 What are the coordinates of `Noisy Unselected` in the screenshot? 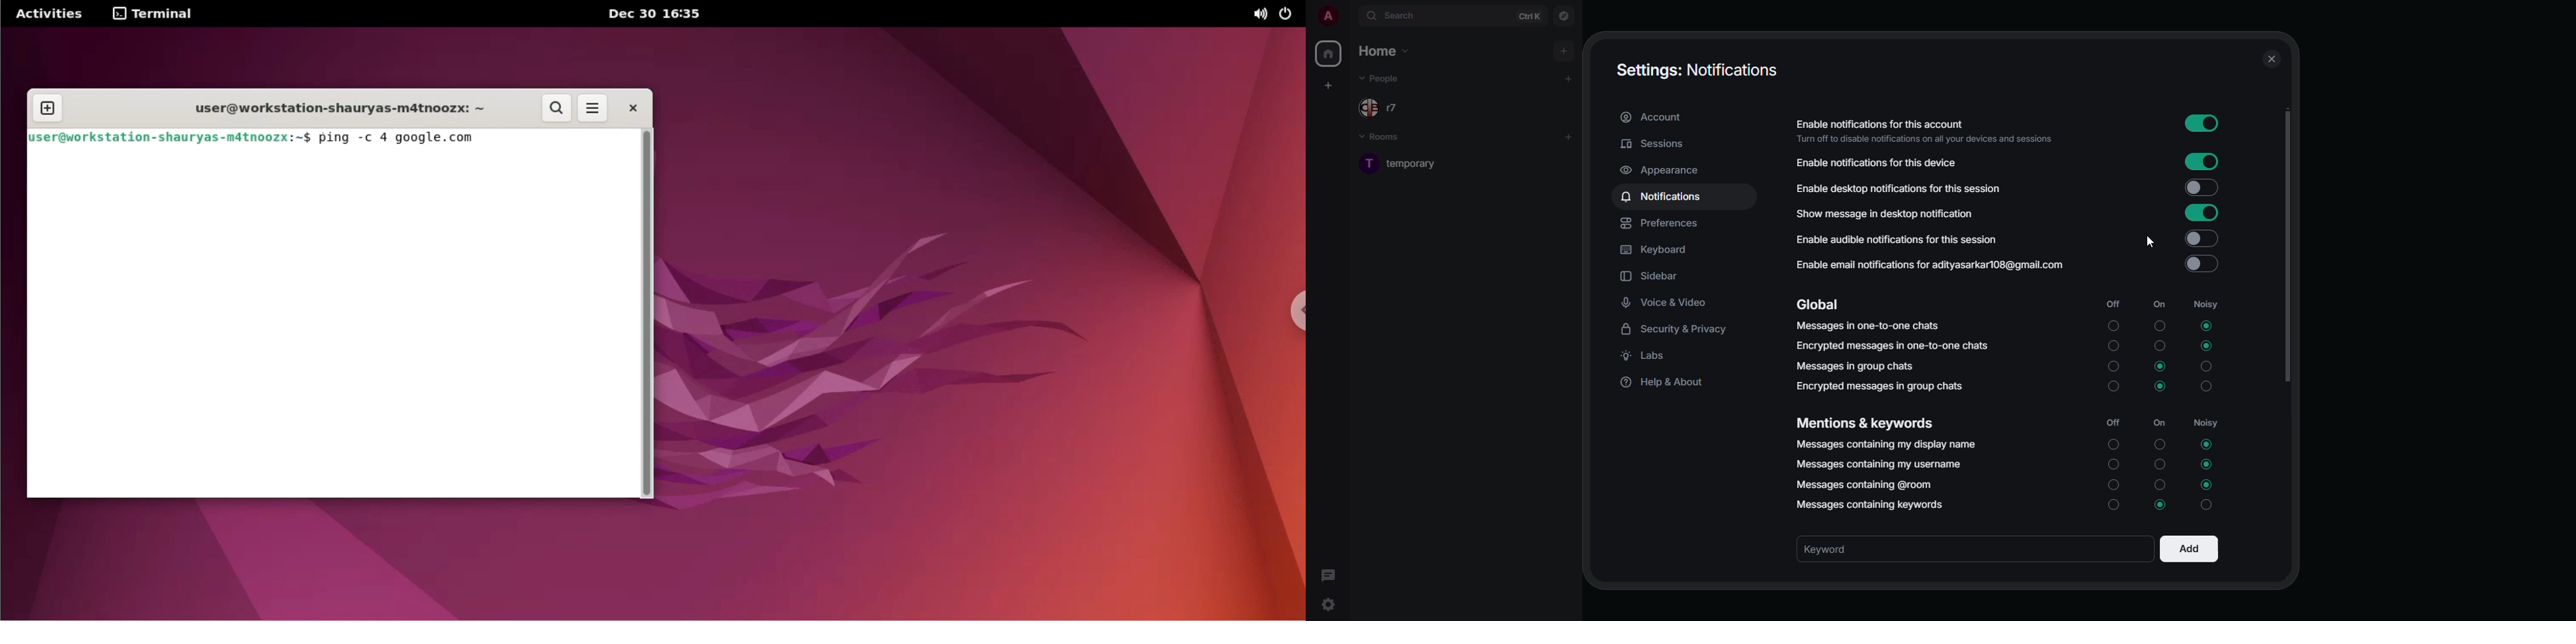 It's located at (2208, 386).